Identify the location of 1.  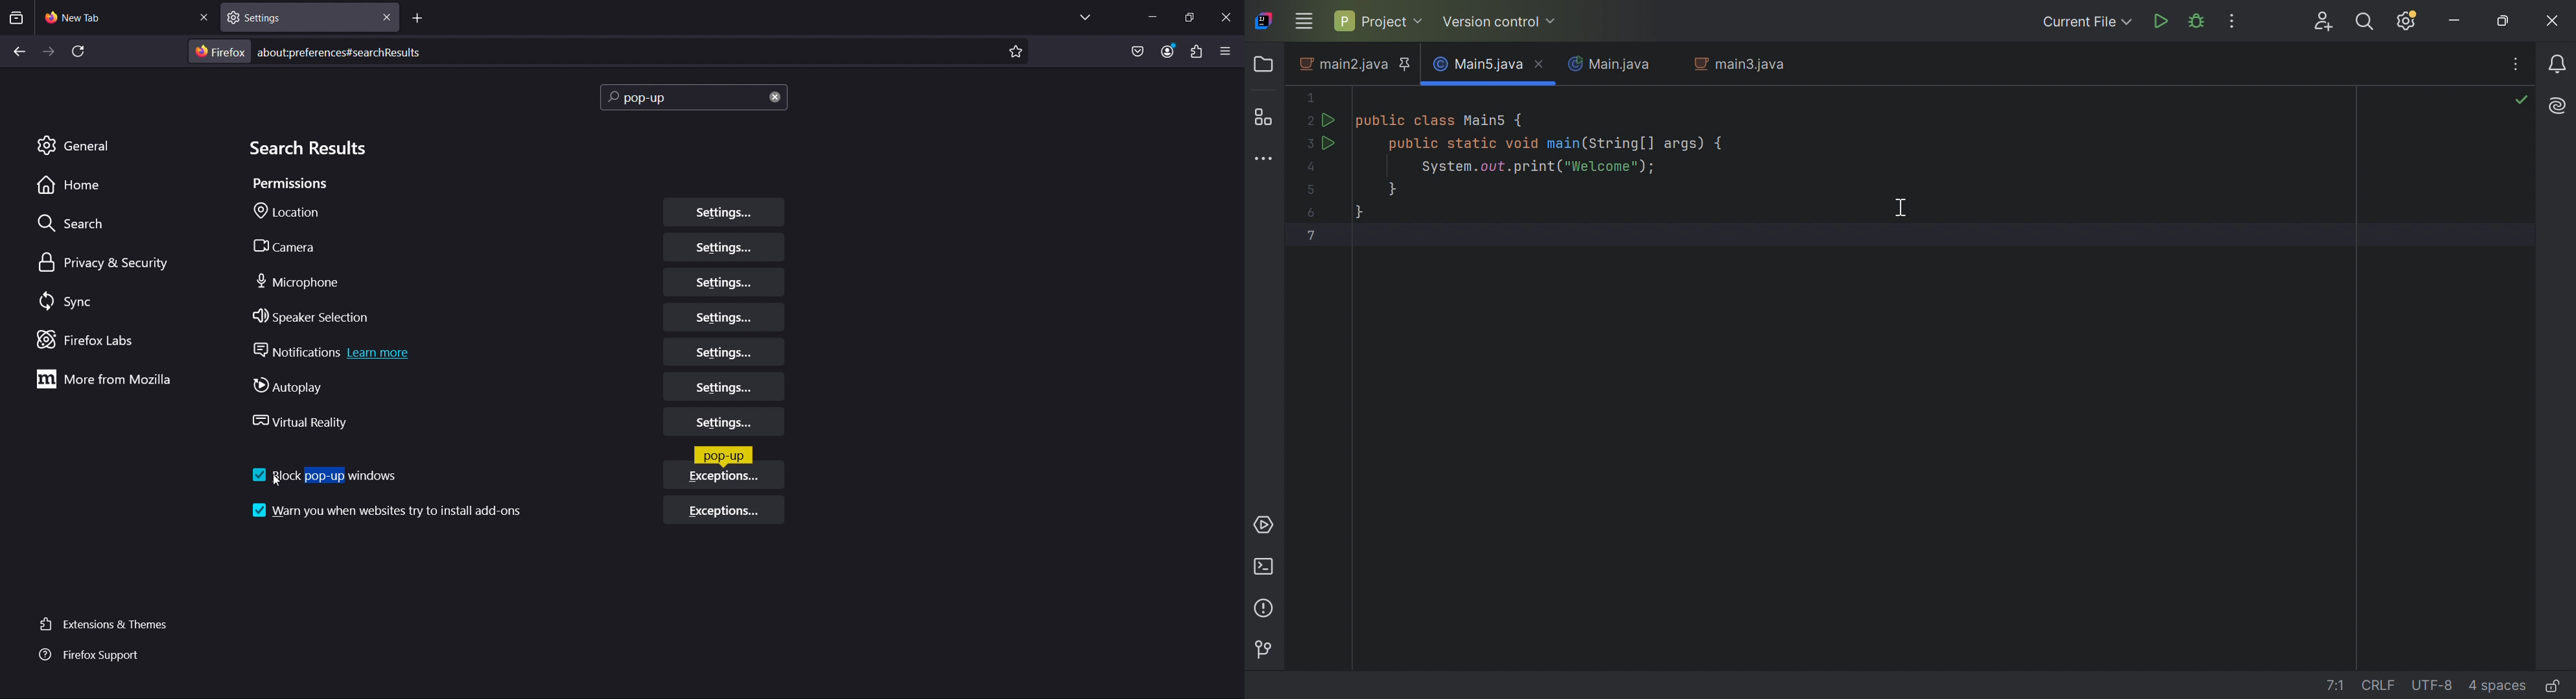
(1311, 97).